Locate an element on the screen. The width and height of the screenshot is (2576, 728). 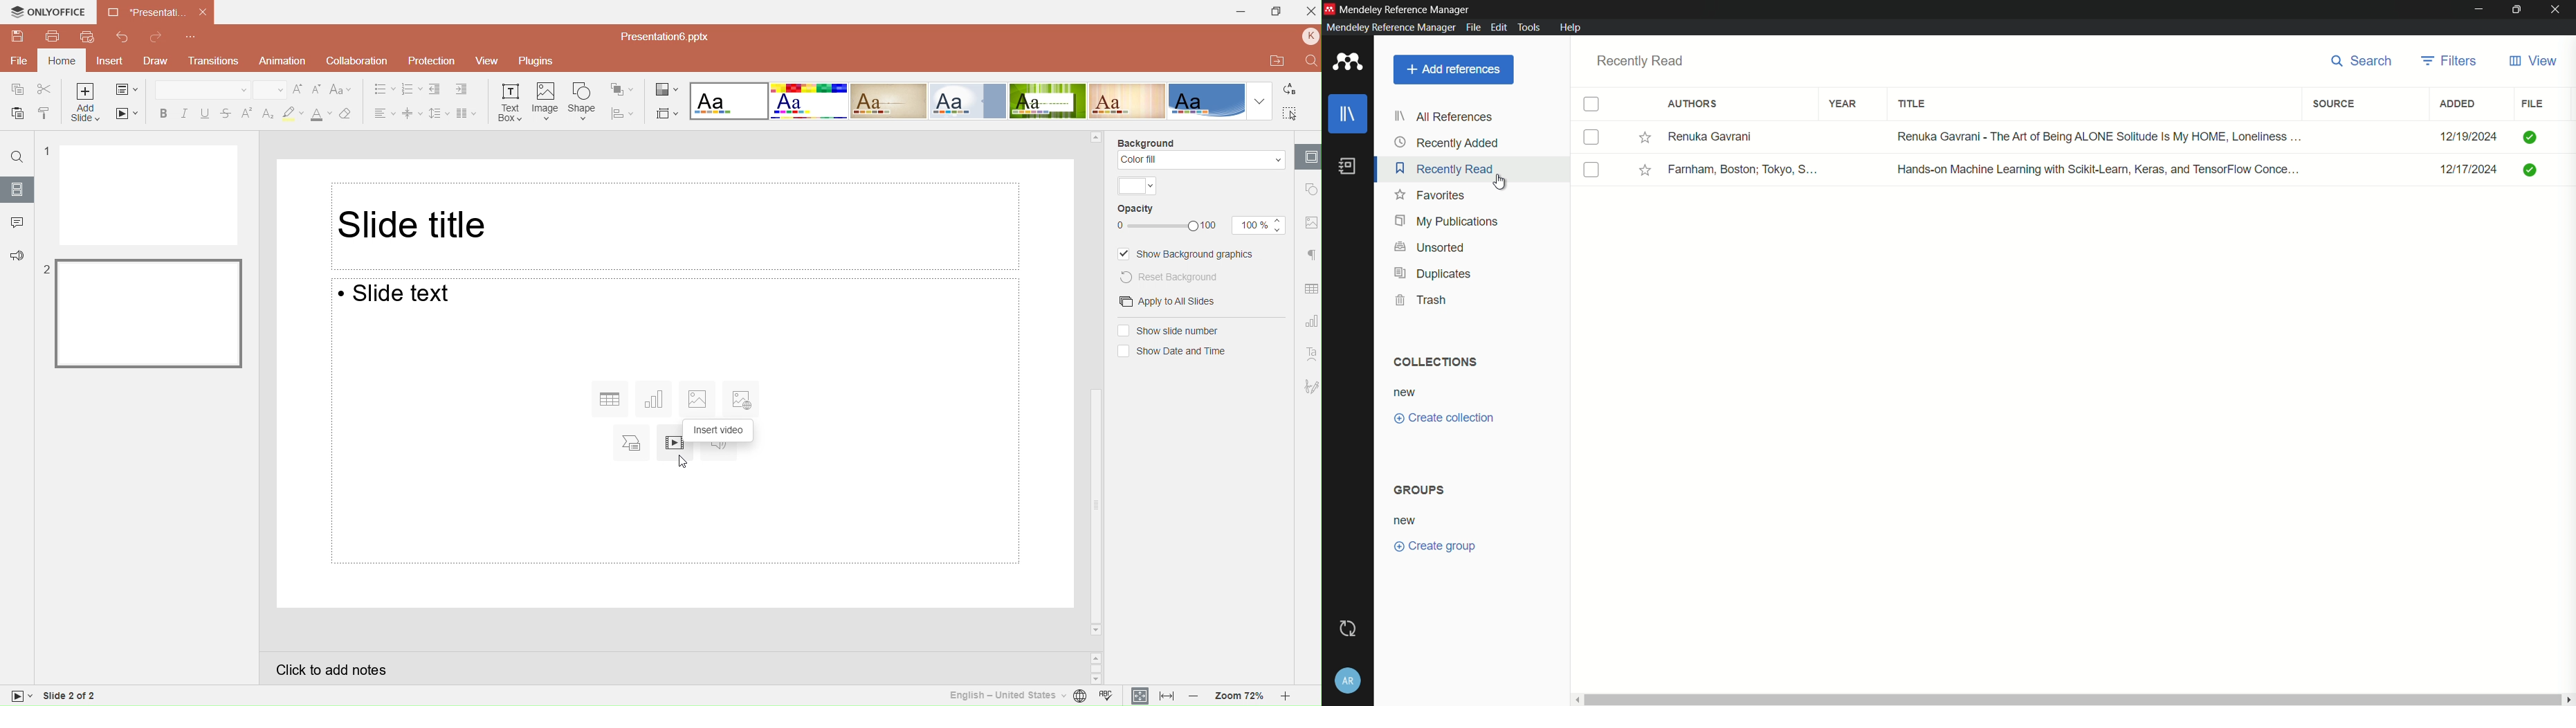
Insert table is located at coordinates (611, 399).